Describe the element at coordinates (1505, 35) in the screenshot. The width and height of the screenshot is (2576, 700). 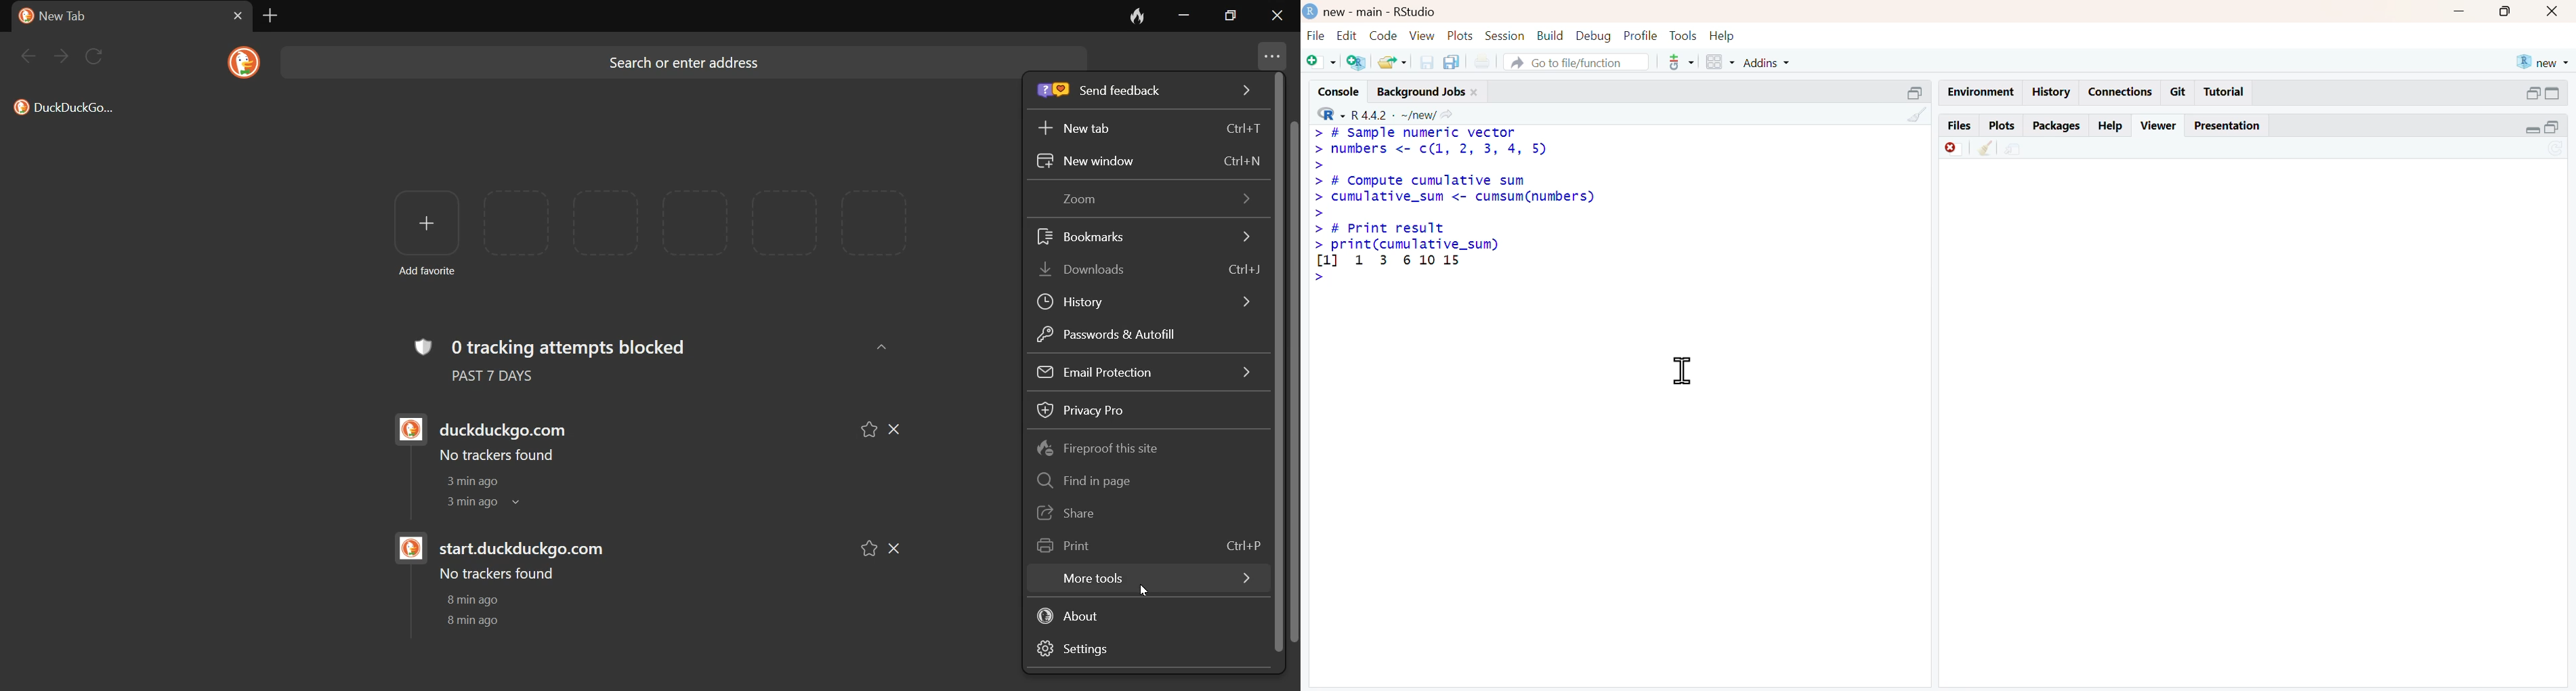
I see `session` at that location.